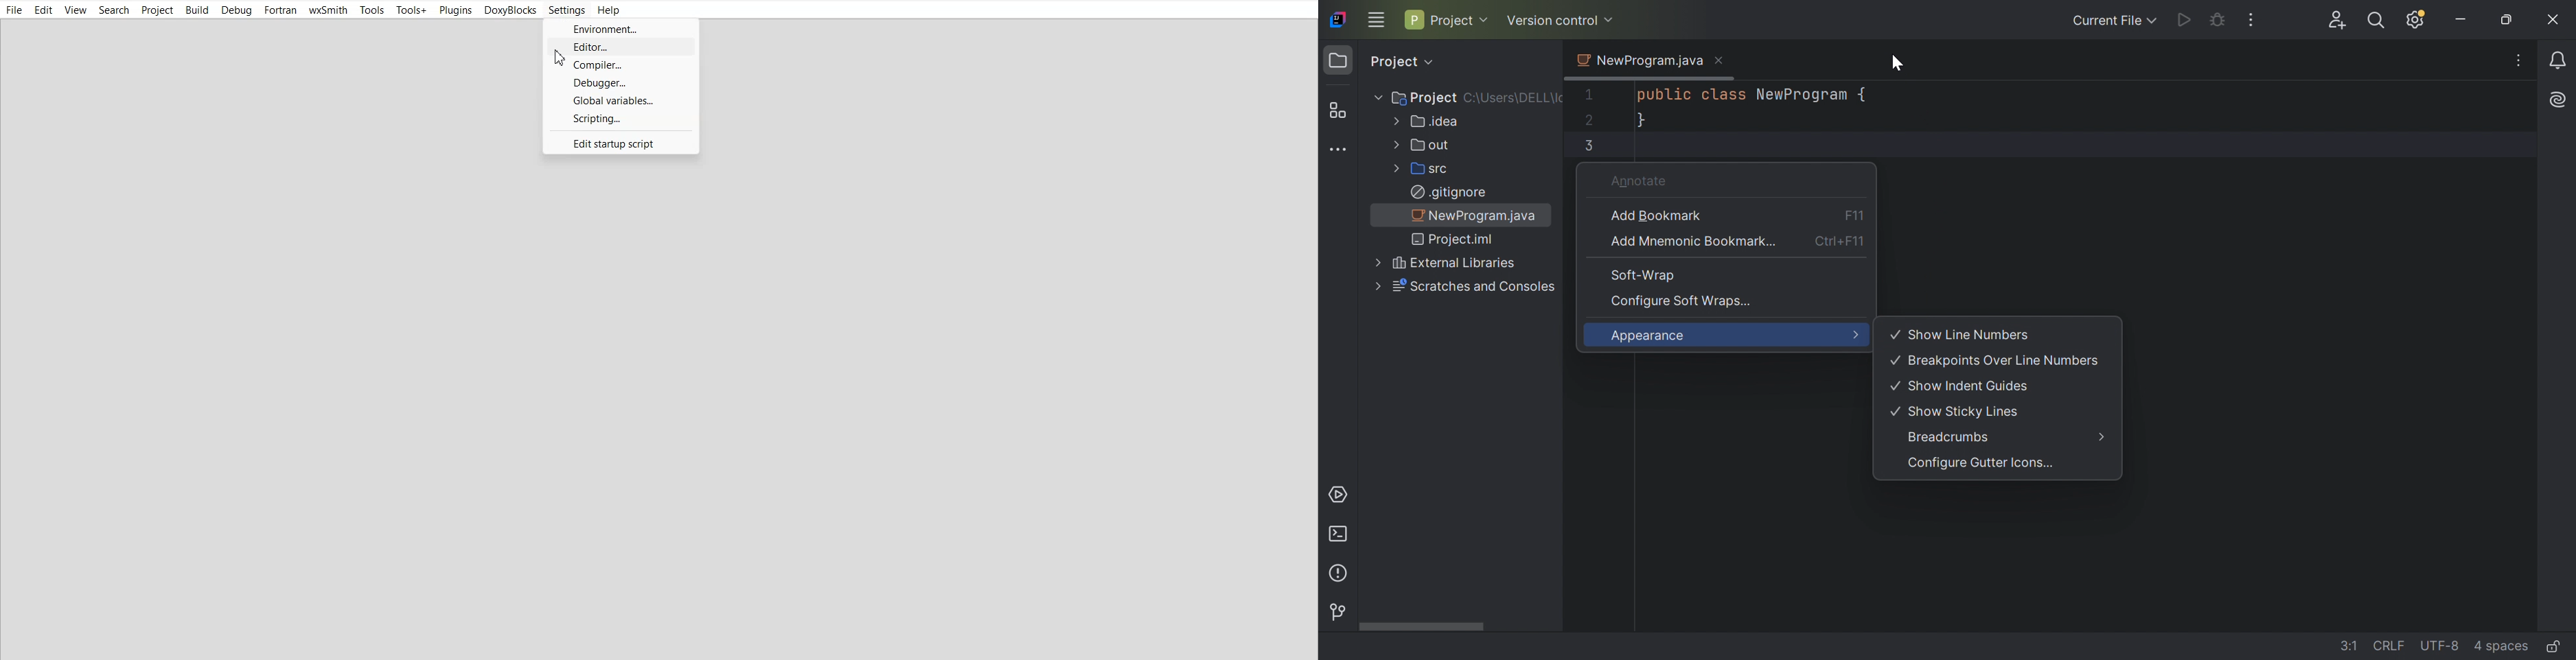  Describe the element at coordinates (1590, 93) in the screenshot. I see `1` at that location.